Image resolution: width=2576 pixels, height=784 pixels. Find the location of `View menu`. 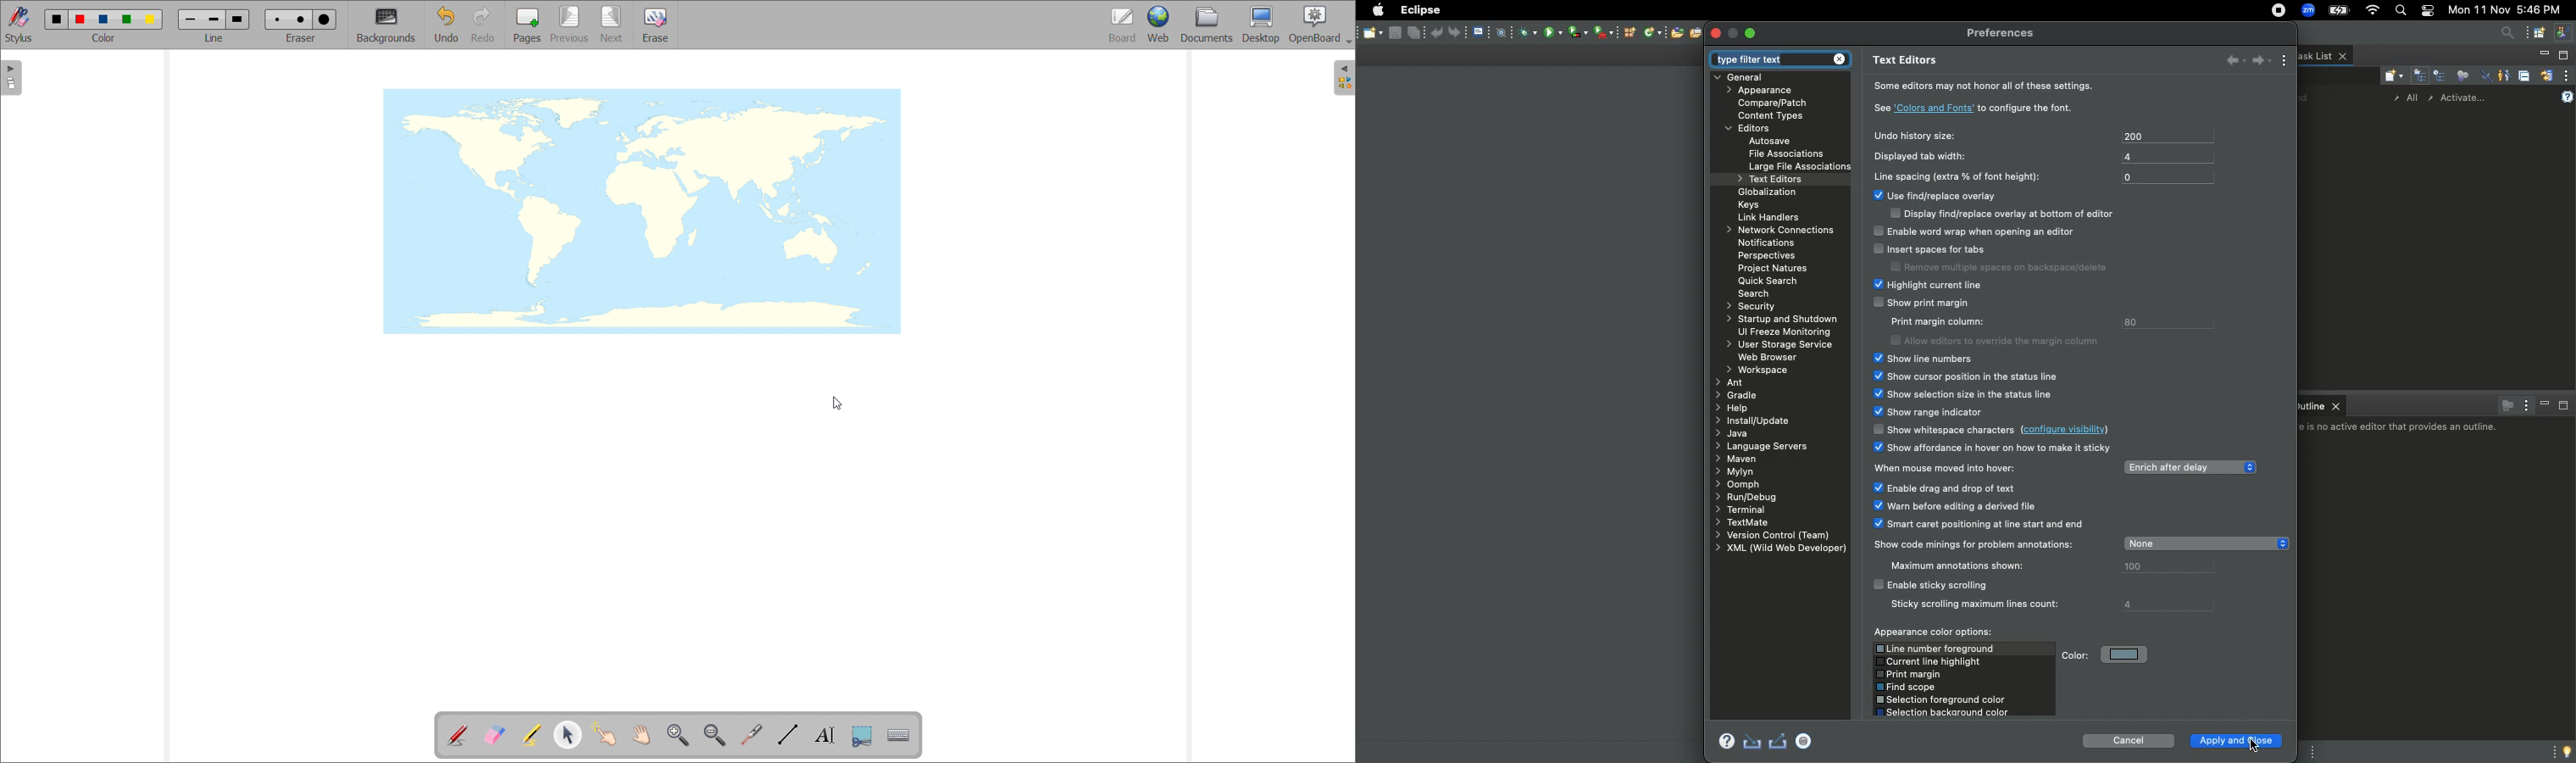

View menu is located at coordinates (2568, 75).